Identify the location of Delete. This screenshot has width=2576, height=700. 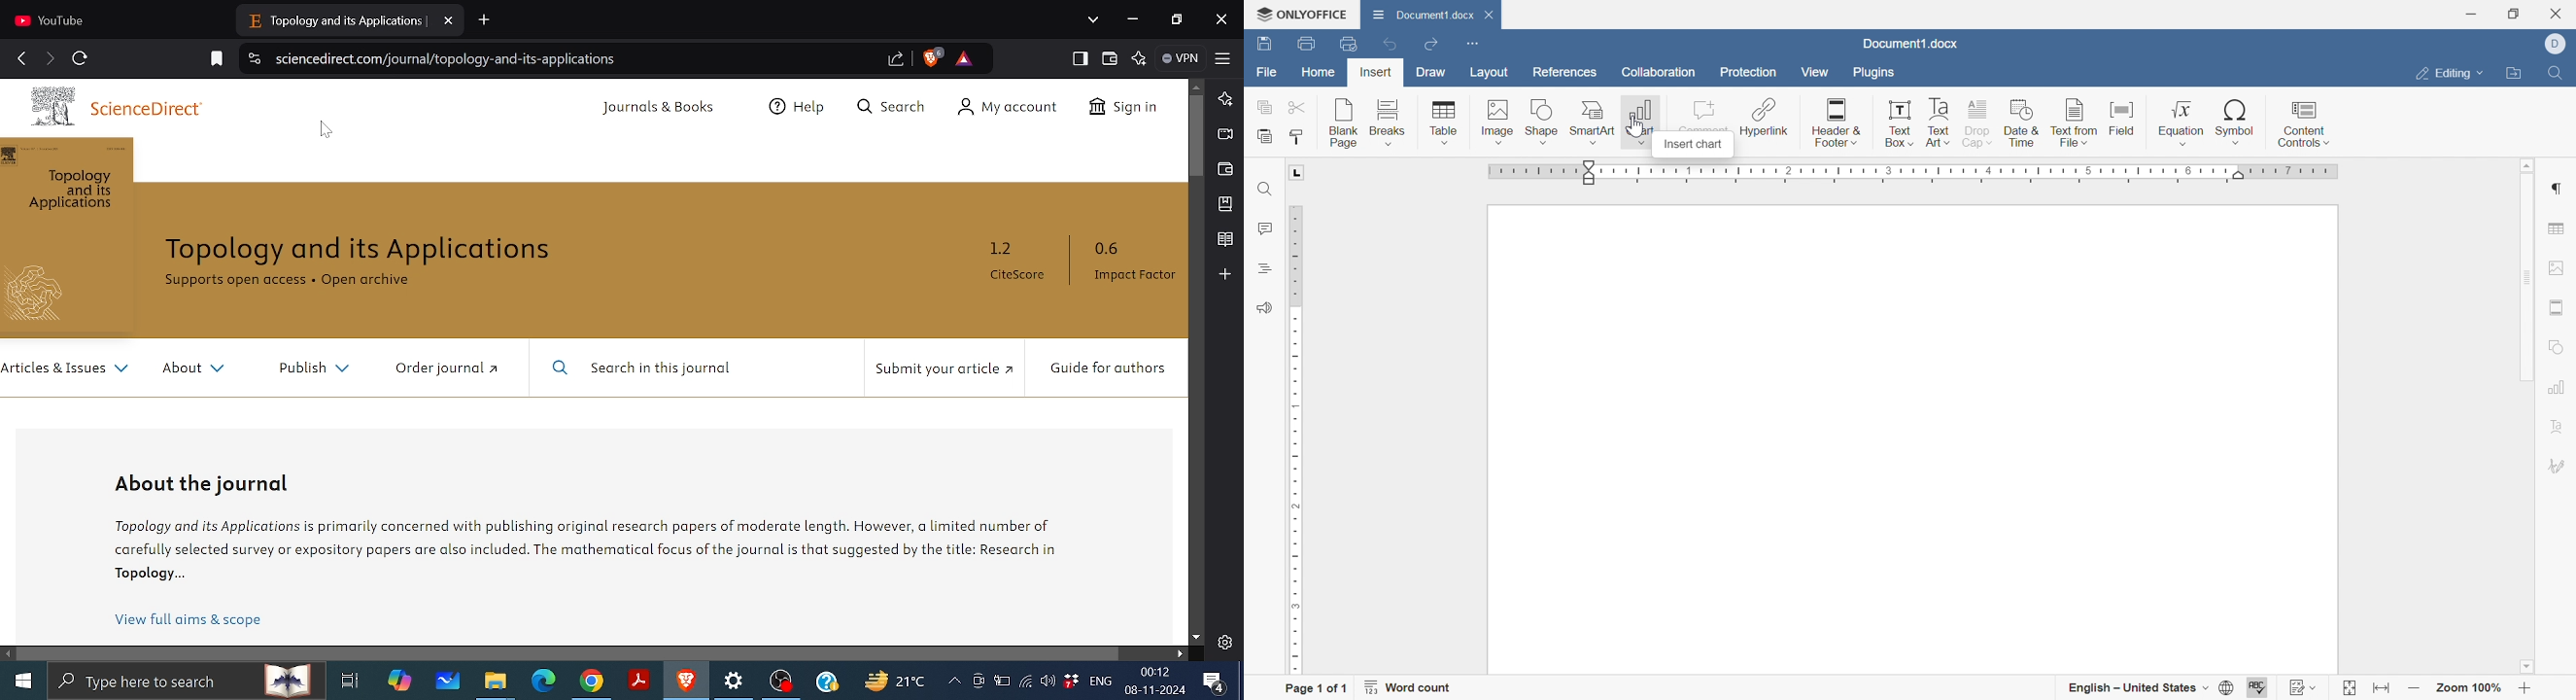
(1492, 18).